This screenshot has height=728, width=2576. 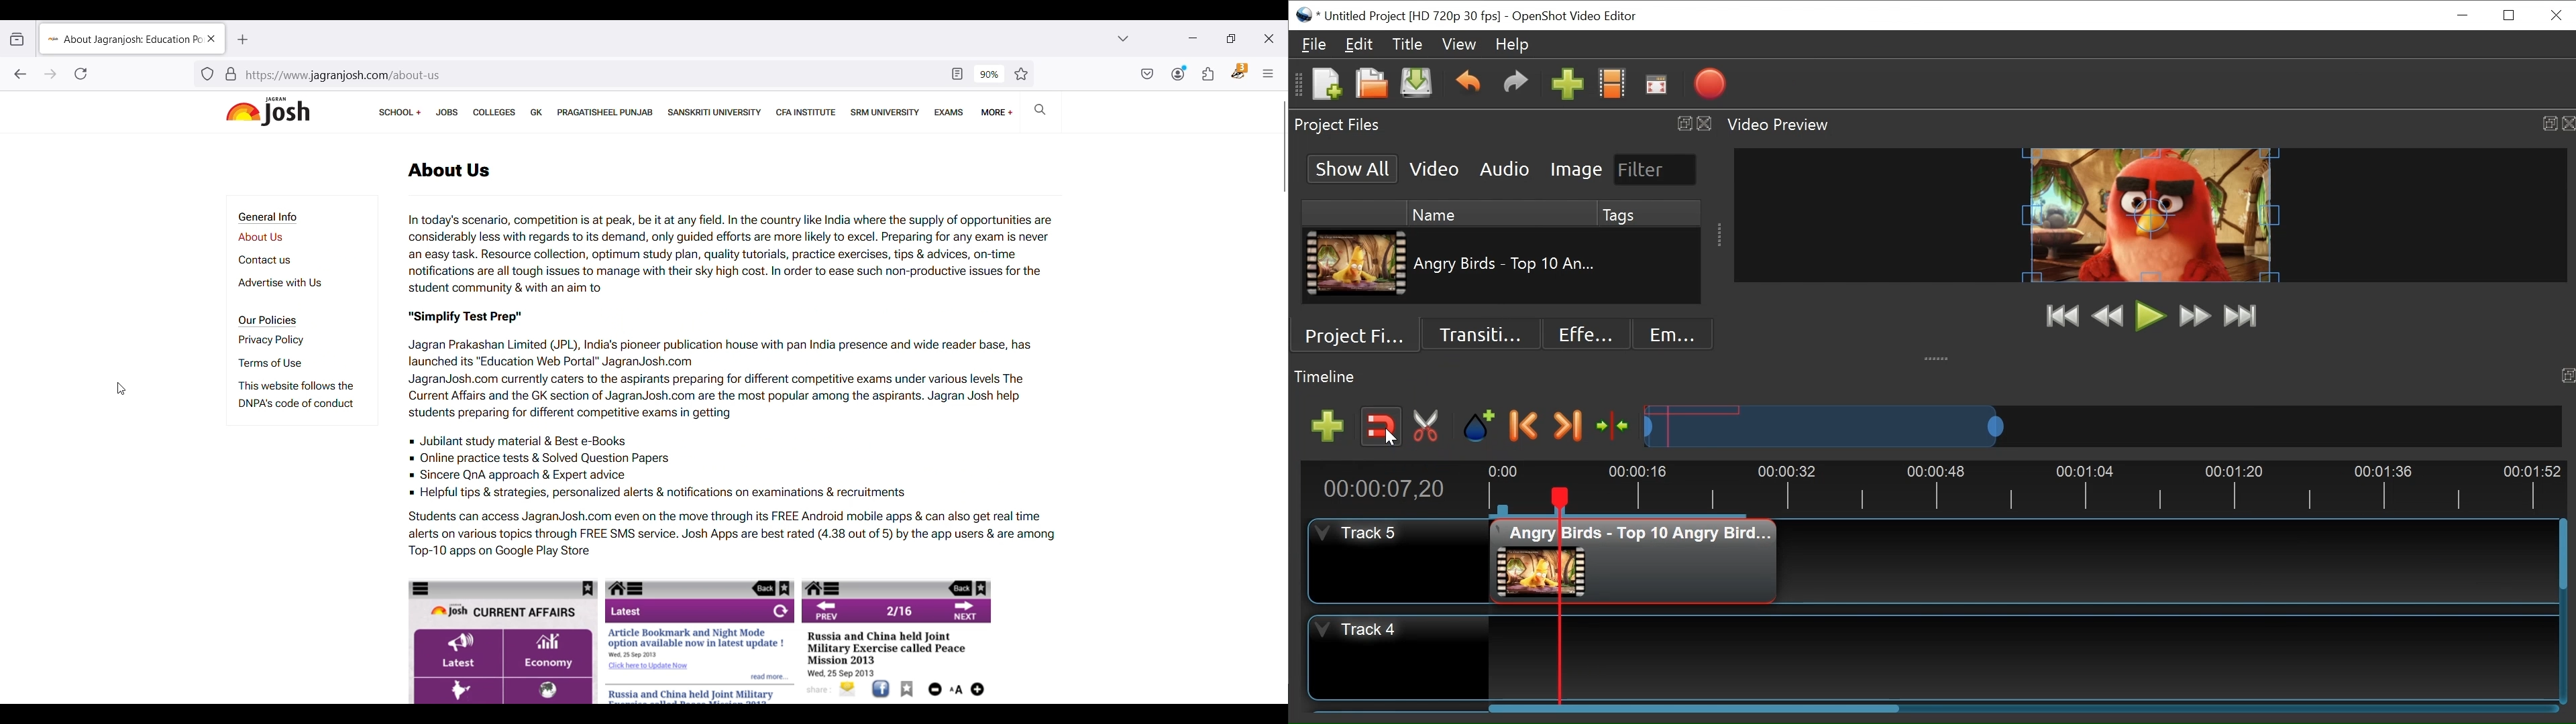 What do you see at coordinates (80, 74) in the screenshot?
I see `Reload current page` at bounding box center [80, 74].